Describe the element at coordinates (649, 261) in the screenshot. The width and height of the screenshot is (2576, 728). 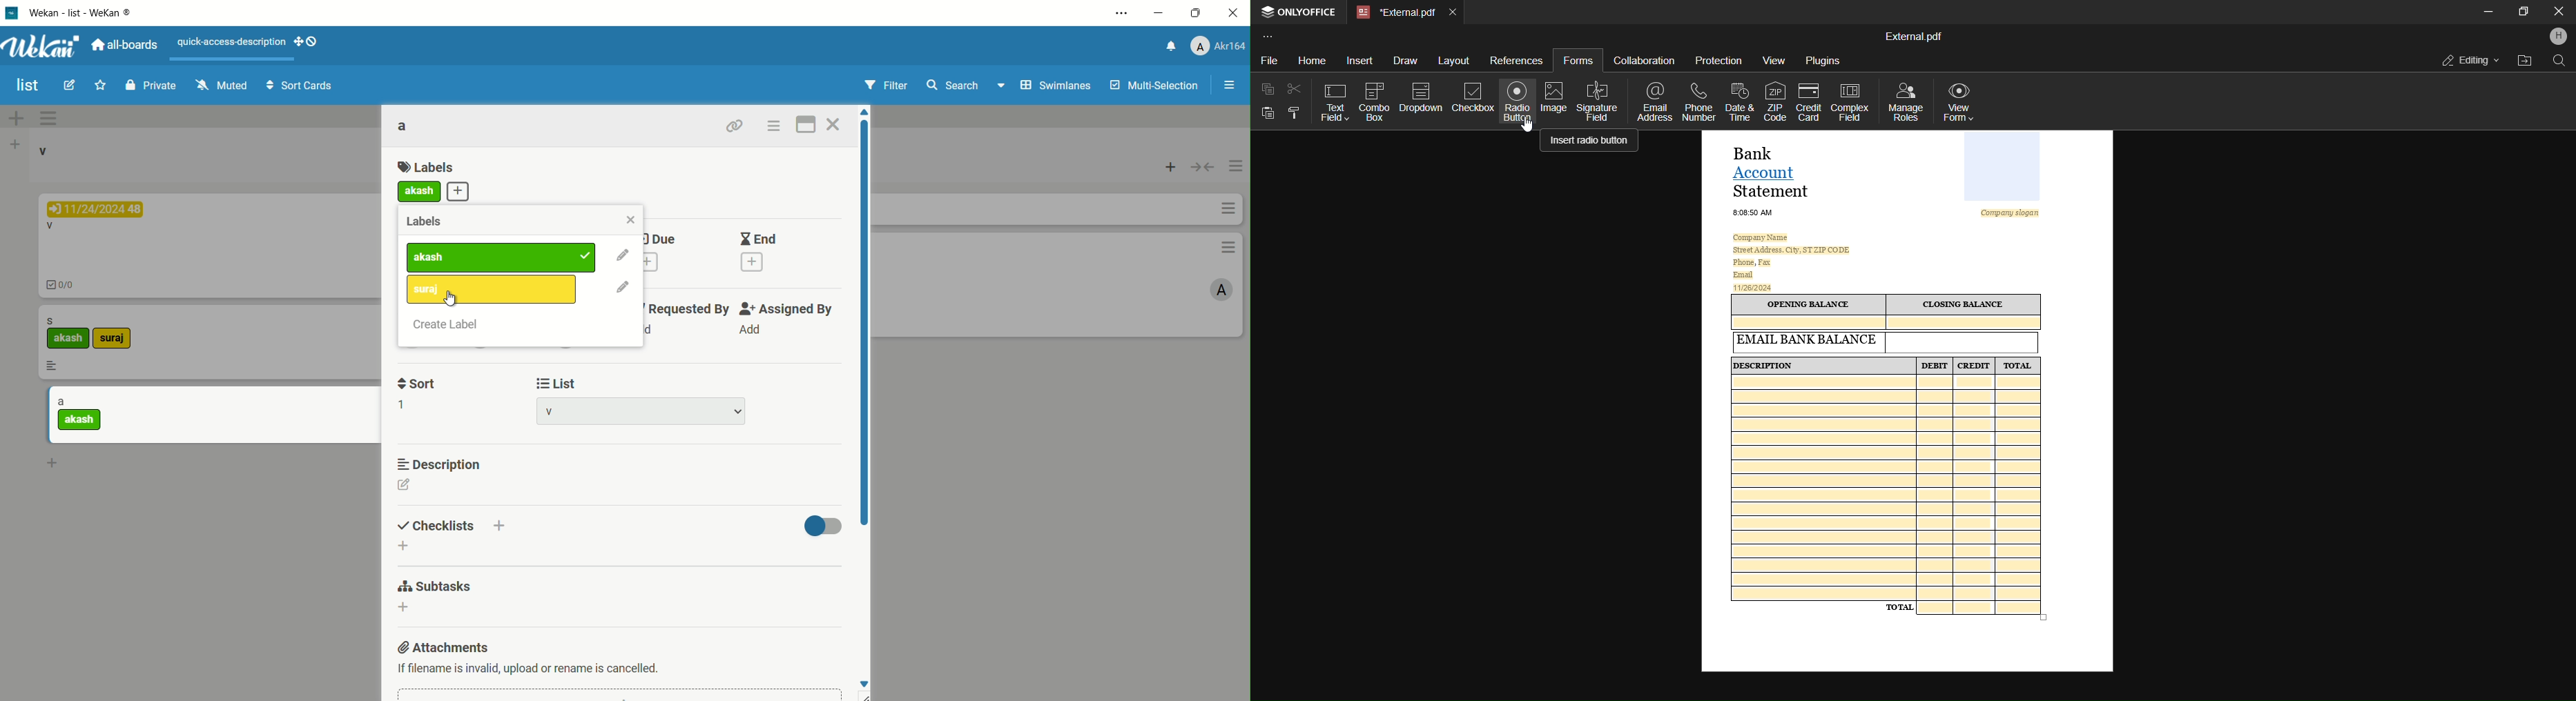
I see `add due date` at that location.